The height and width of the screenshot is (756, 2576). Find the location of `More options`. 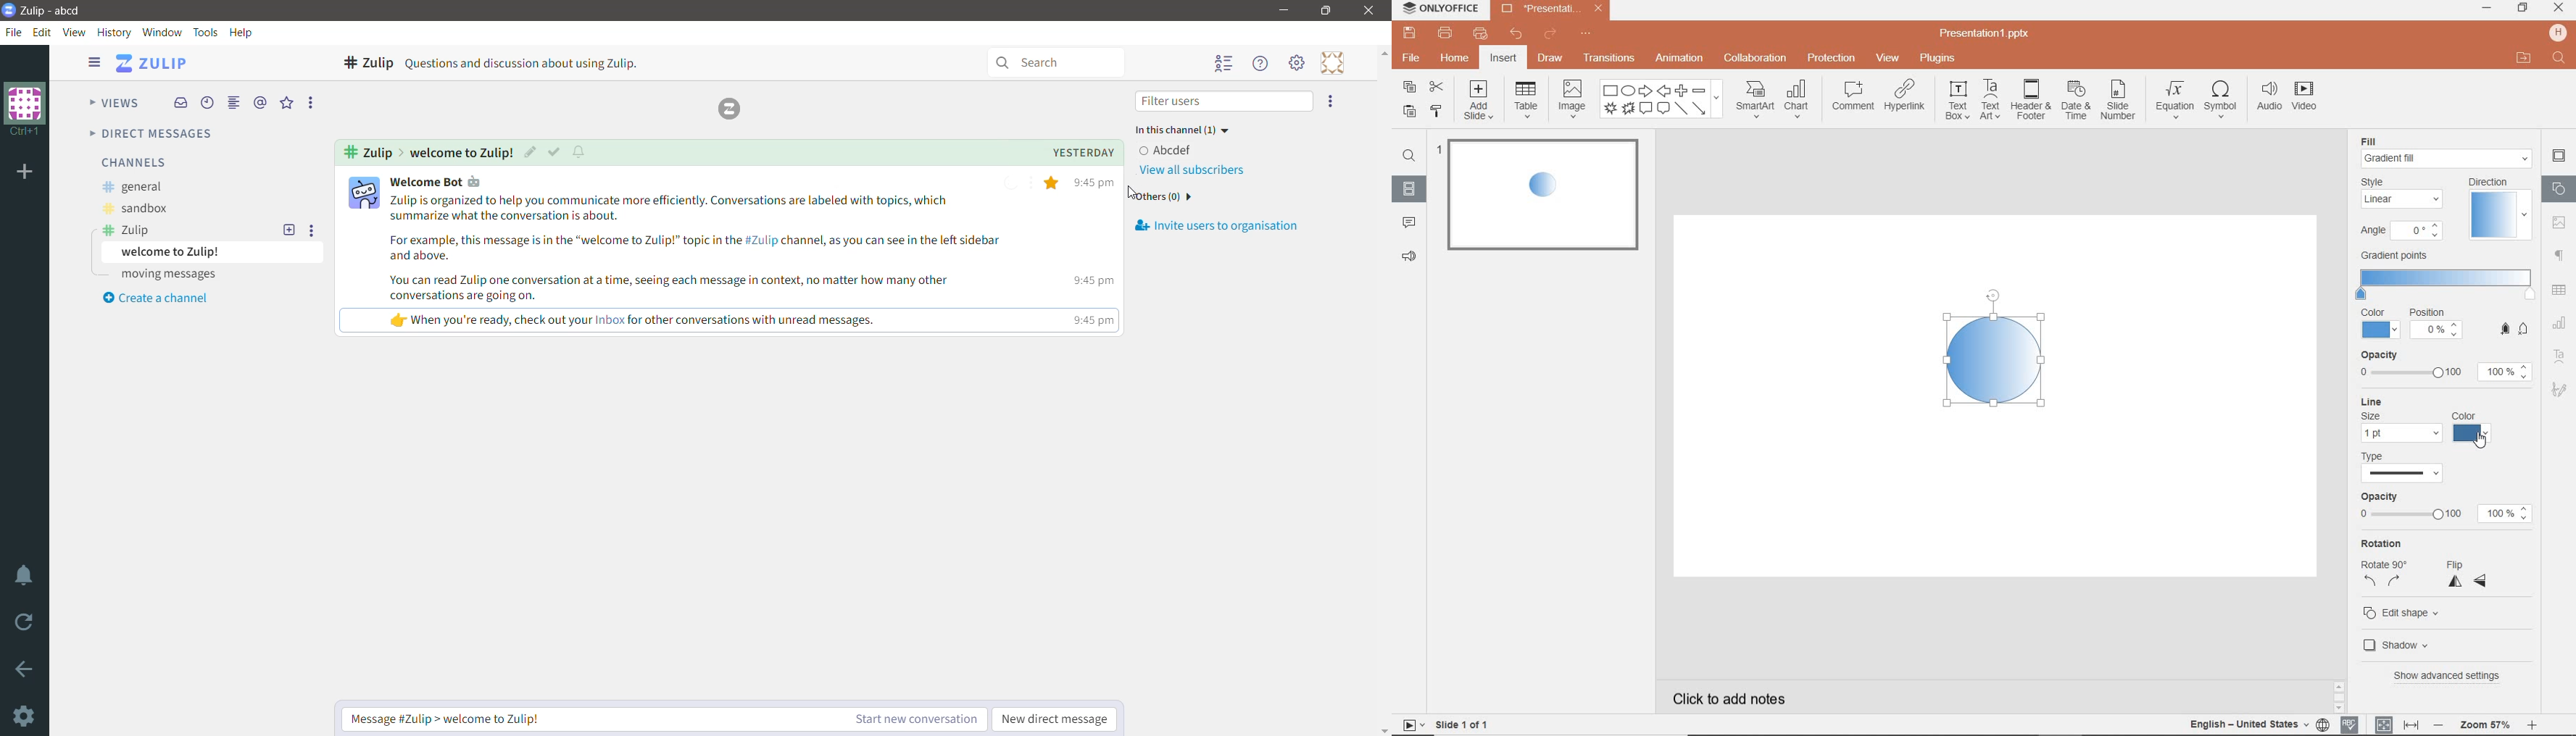

More options is located at coordinates (315, 230).